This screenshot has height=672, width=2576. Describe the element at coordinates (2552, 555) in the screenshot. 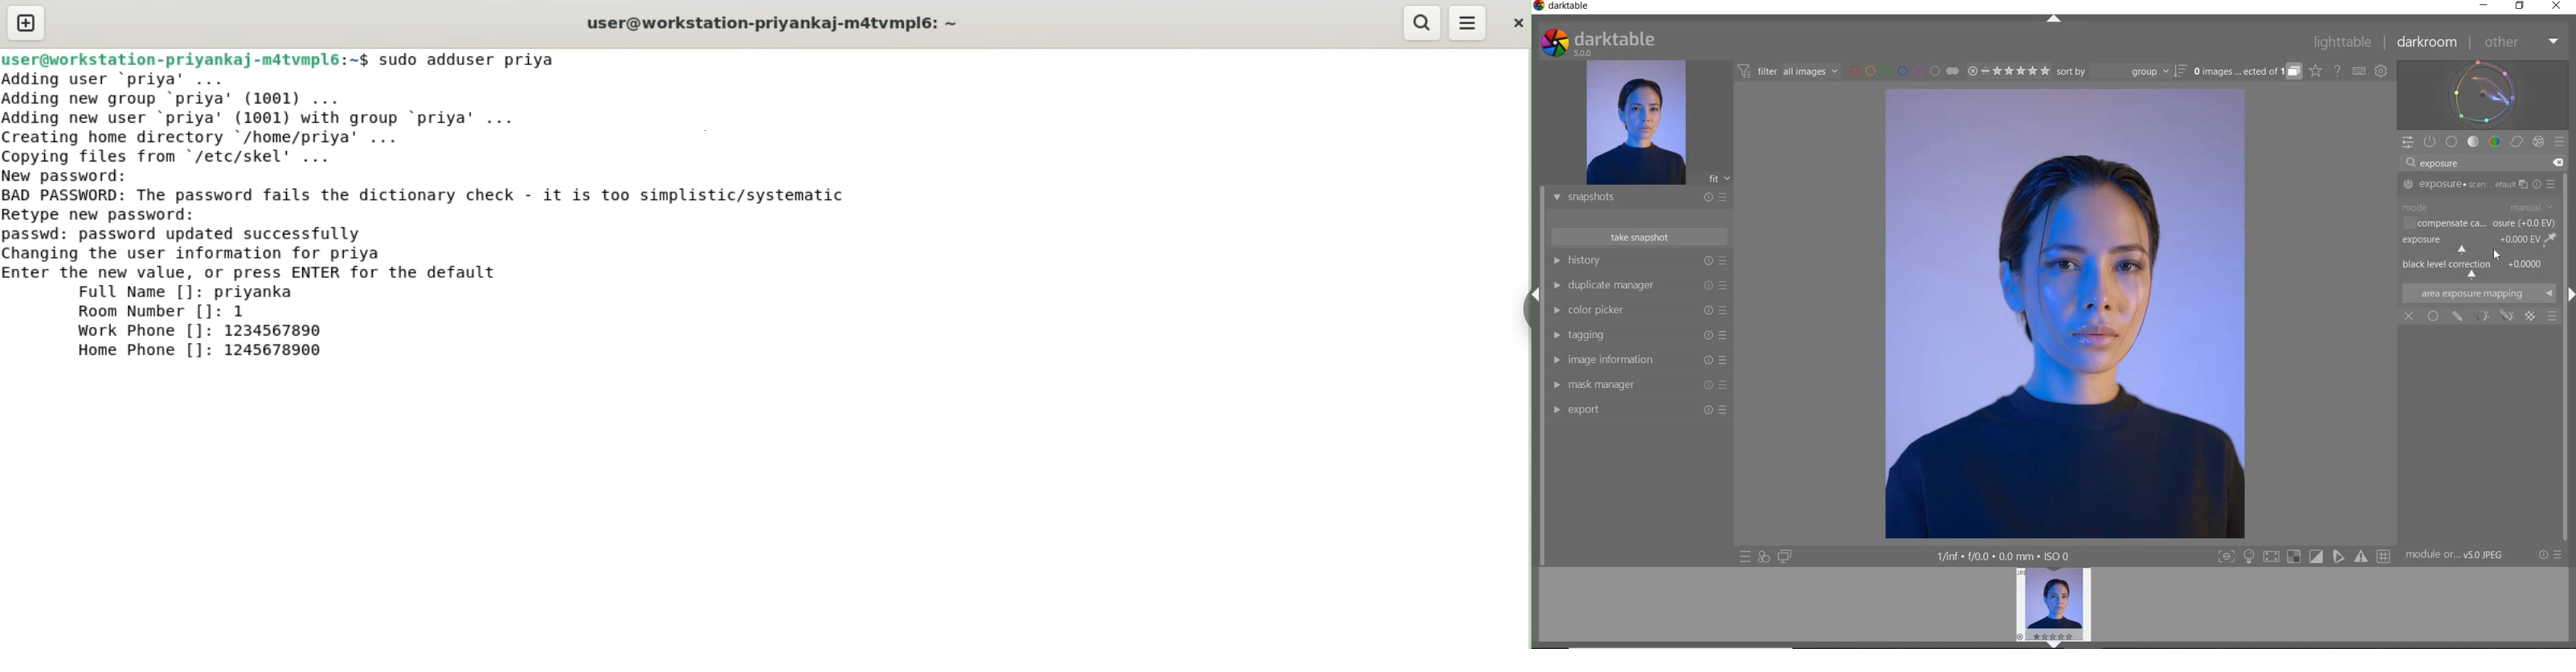

I see `RESET OR PRESETS & PREFERENCES` at that location.